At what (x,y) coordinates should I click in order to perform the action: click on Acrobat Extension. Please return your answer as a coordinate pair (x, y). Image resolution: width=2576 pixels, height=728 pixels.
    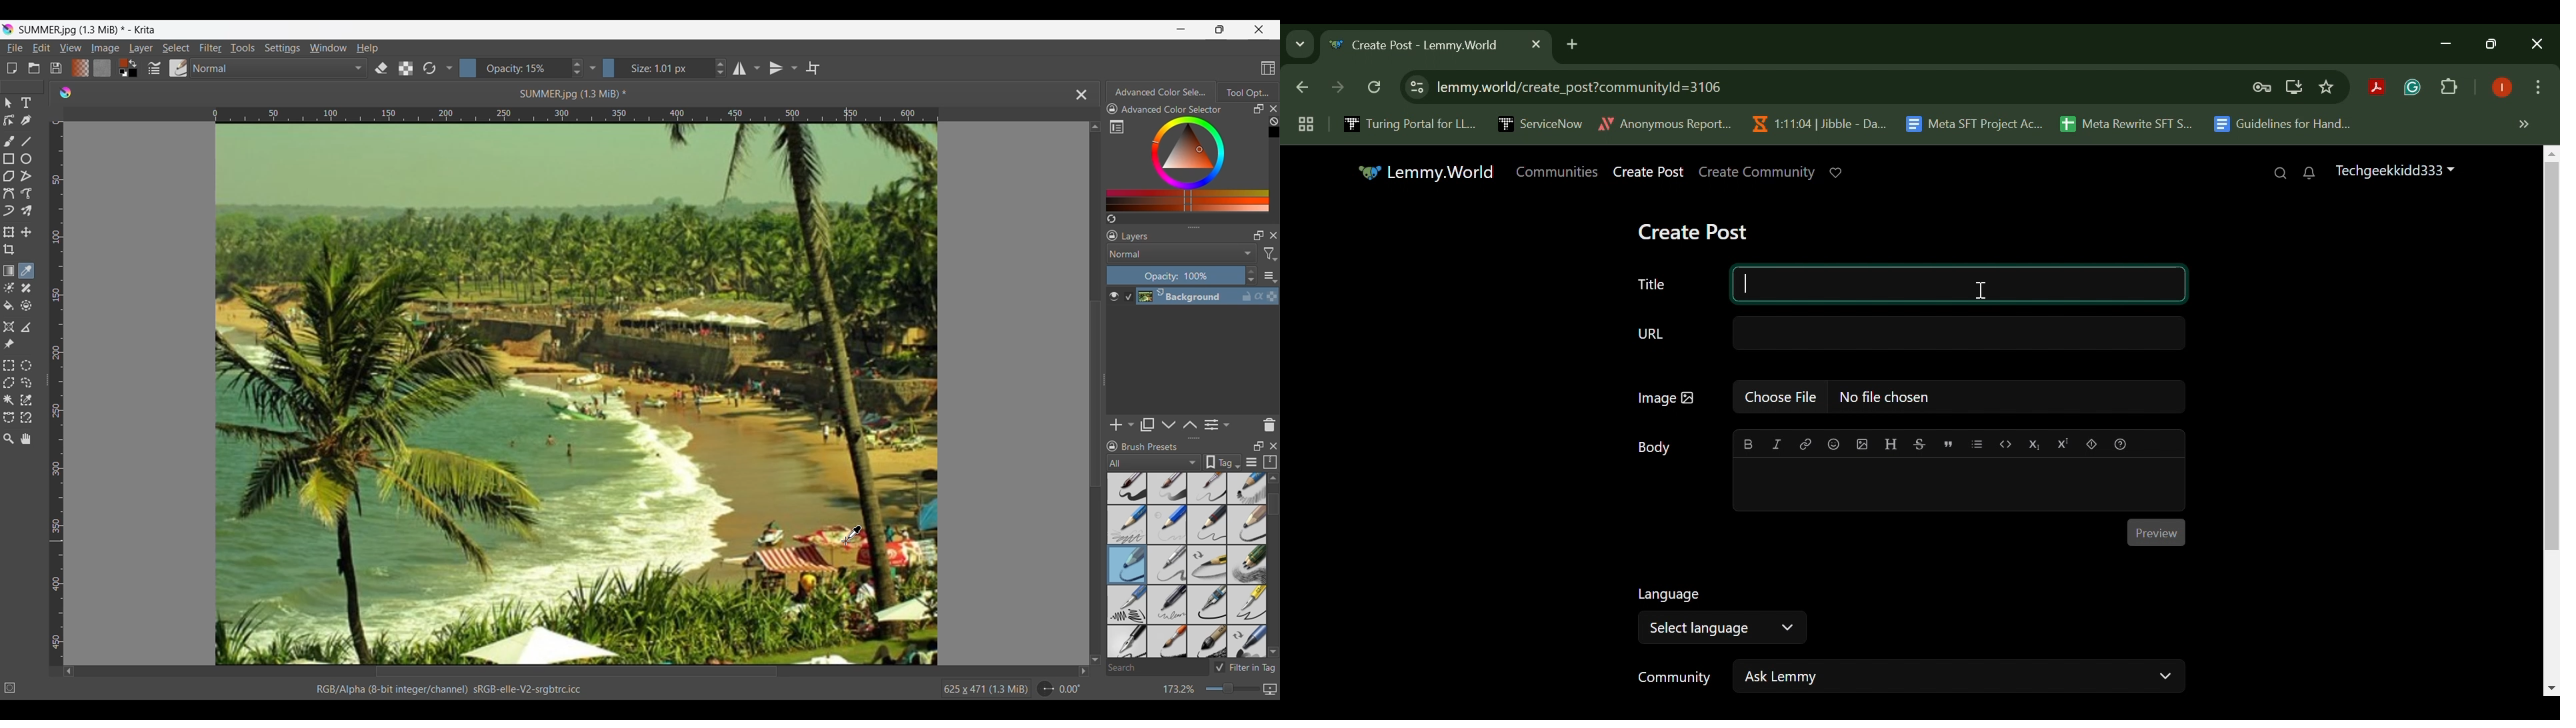
    Looking at the image, I should click on (2376, 88).